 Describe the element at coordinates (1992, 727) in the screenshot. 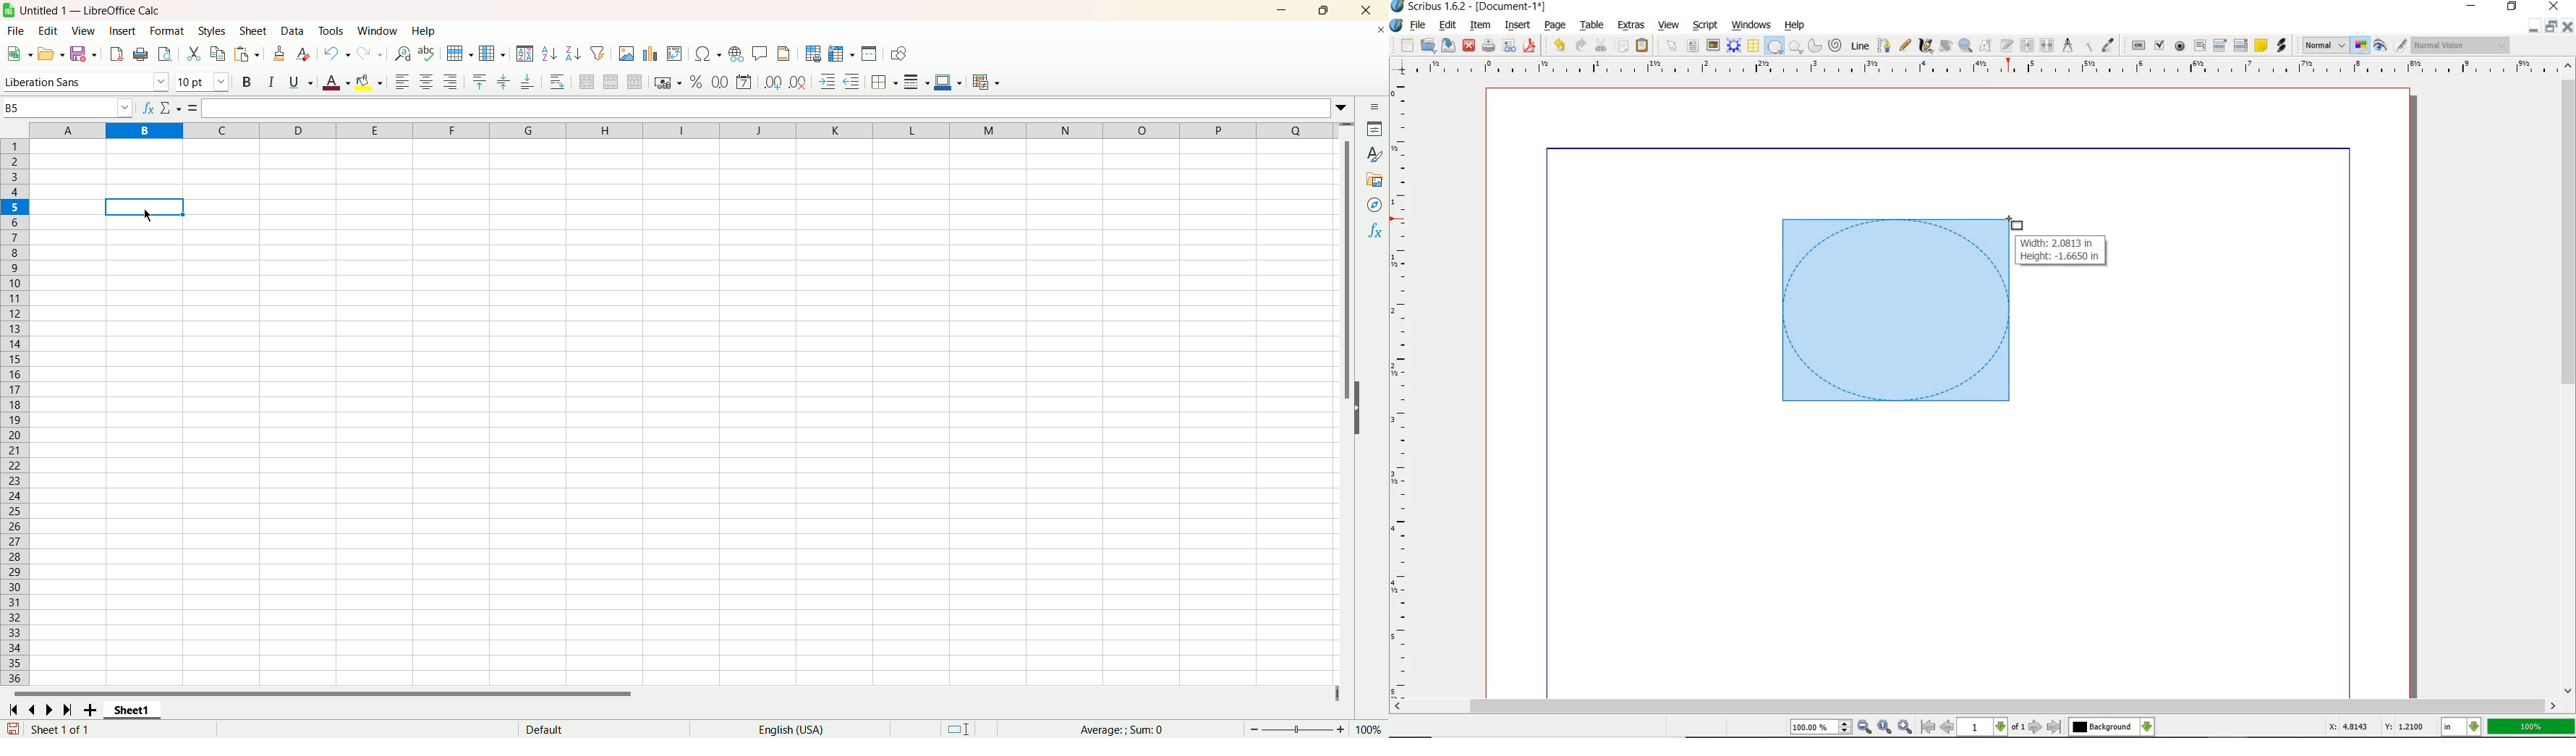

I see `1 of 1` at that location.